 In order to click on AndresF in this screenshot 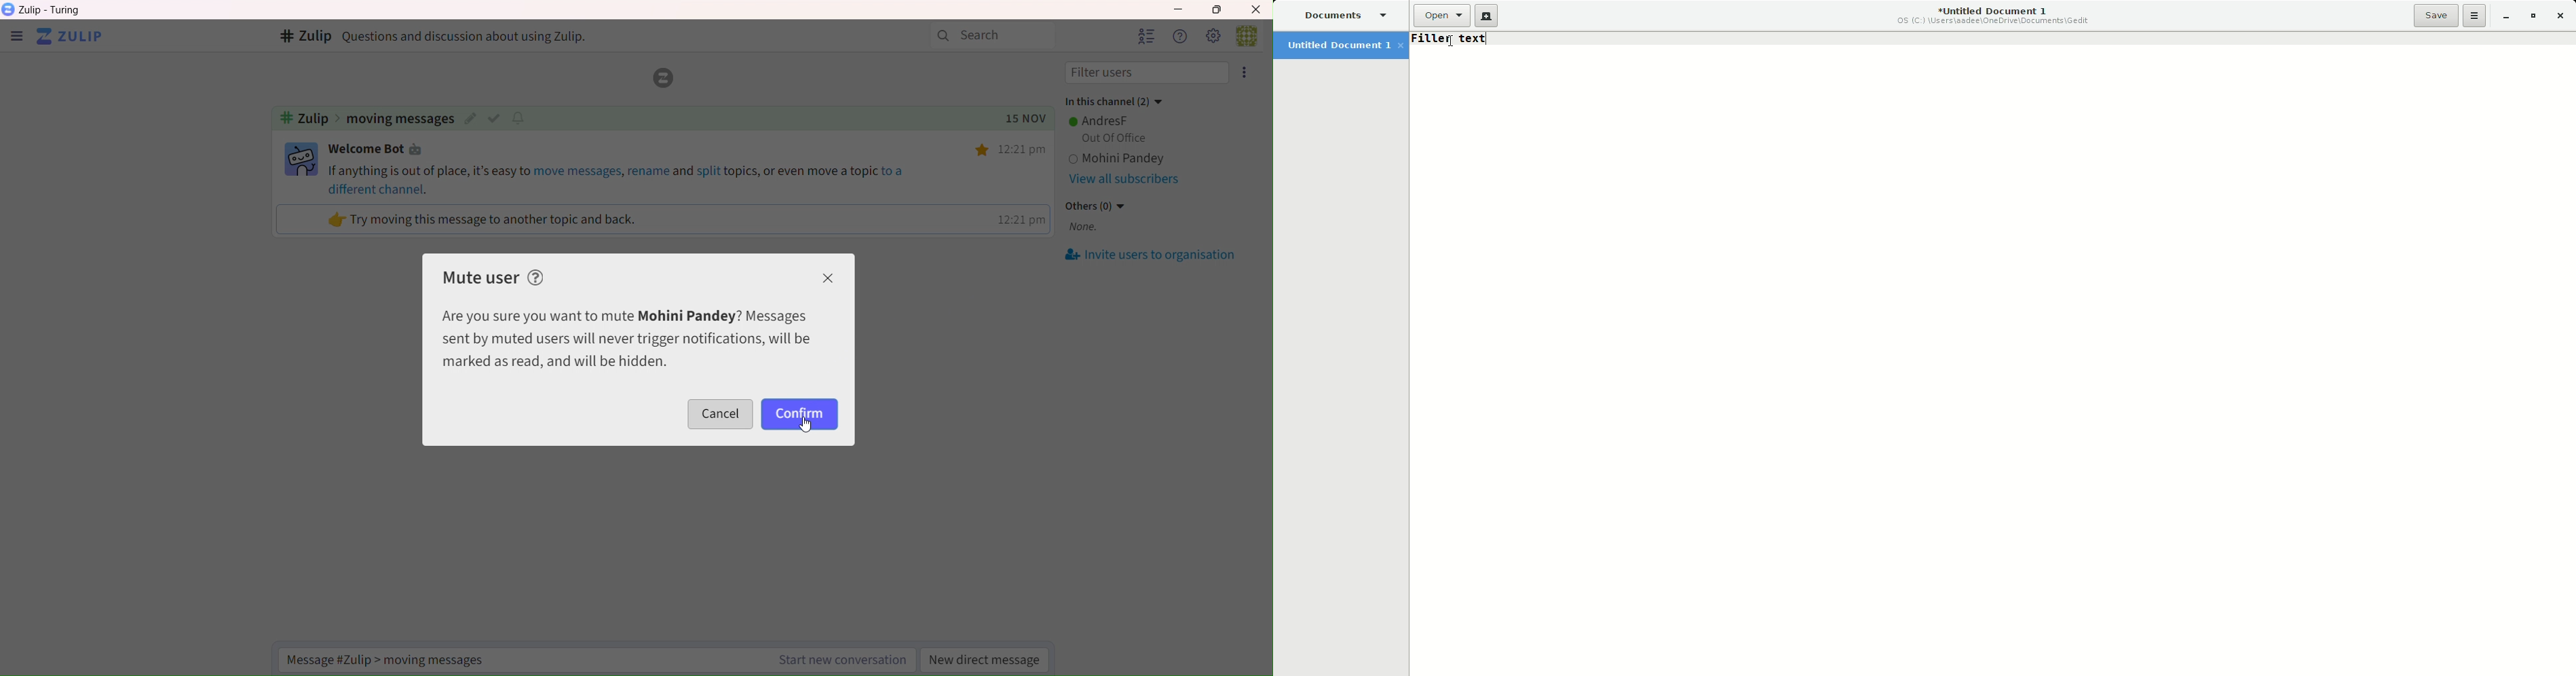, I will do `click(1102, 120)`.